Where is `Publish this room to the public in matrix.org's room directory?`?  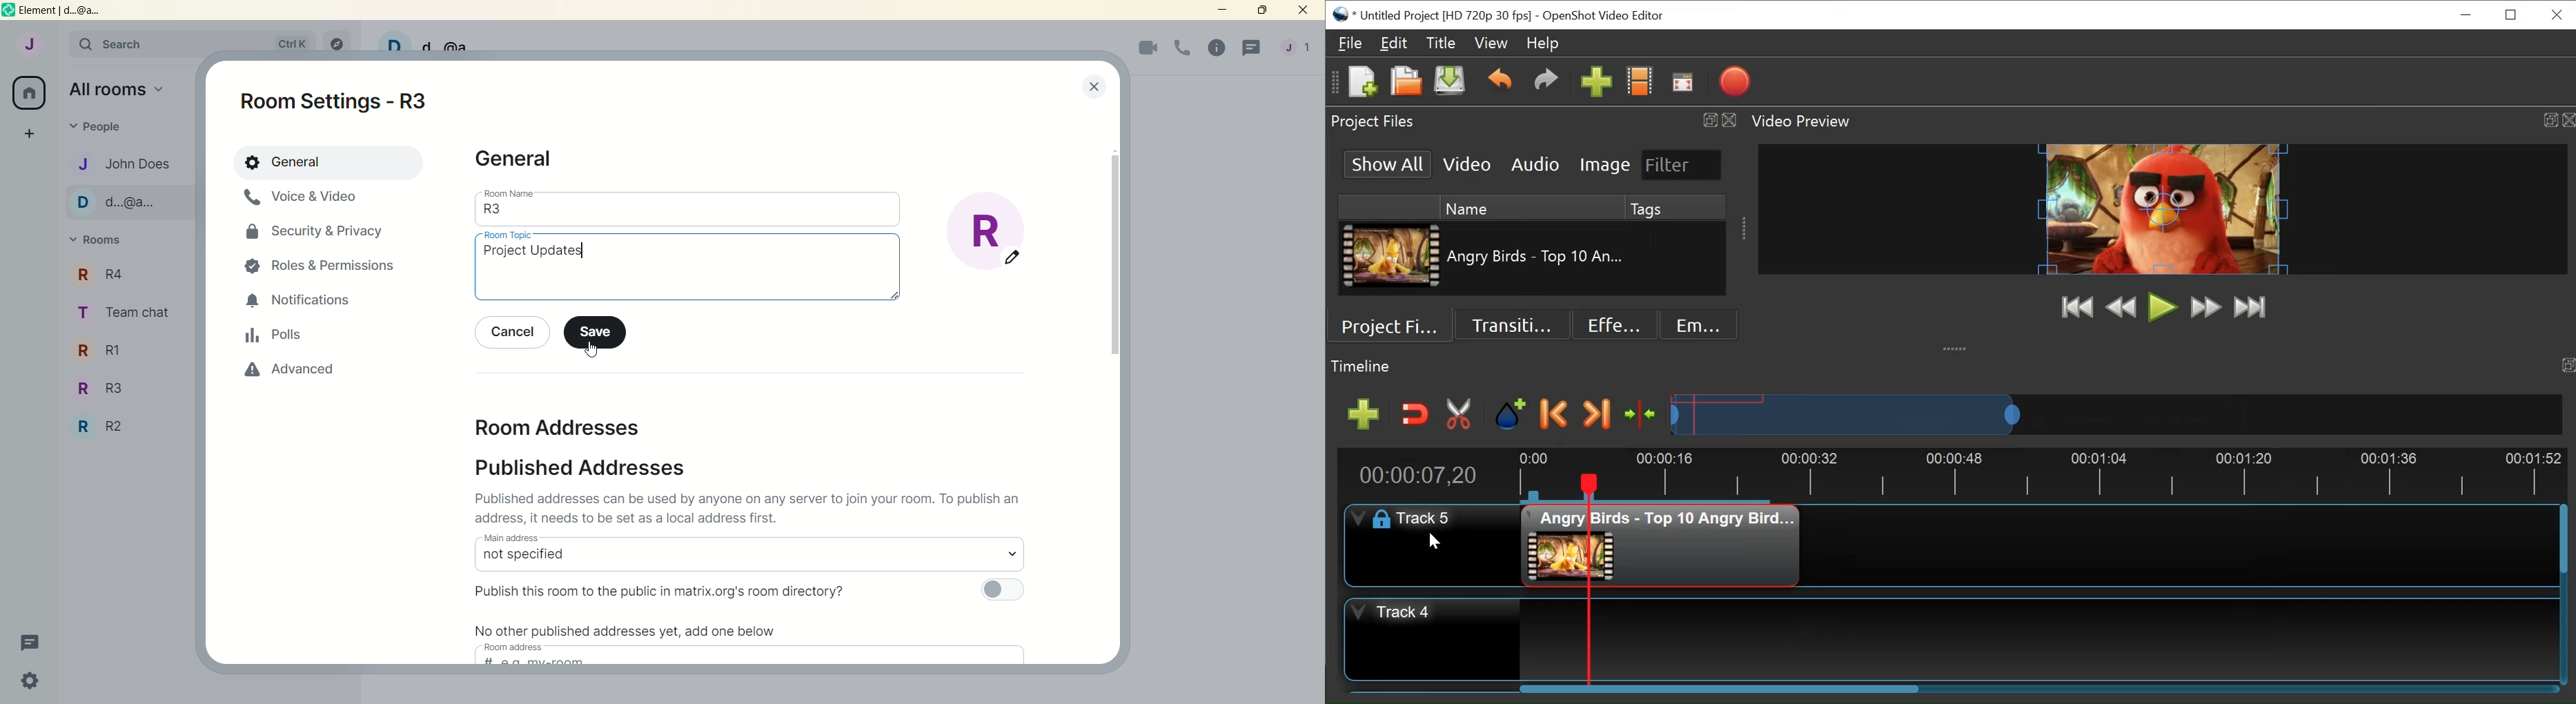 Publish this room to the public in matrix.org's room directory? is located at coordinates (660, 592).